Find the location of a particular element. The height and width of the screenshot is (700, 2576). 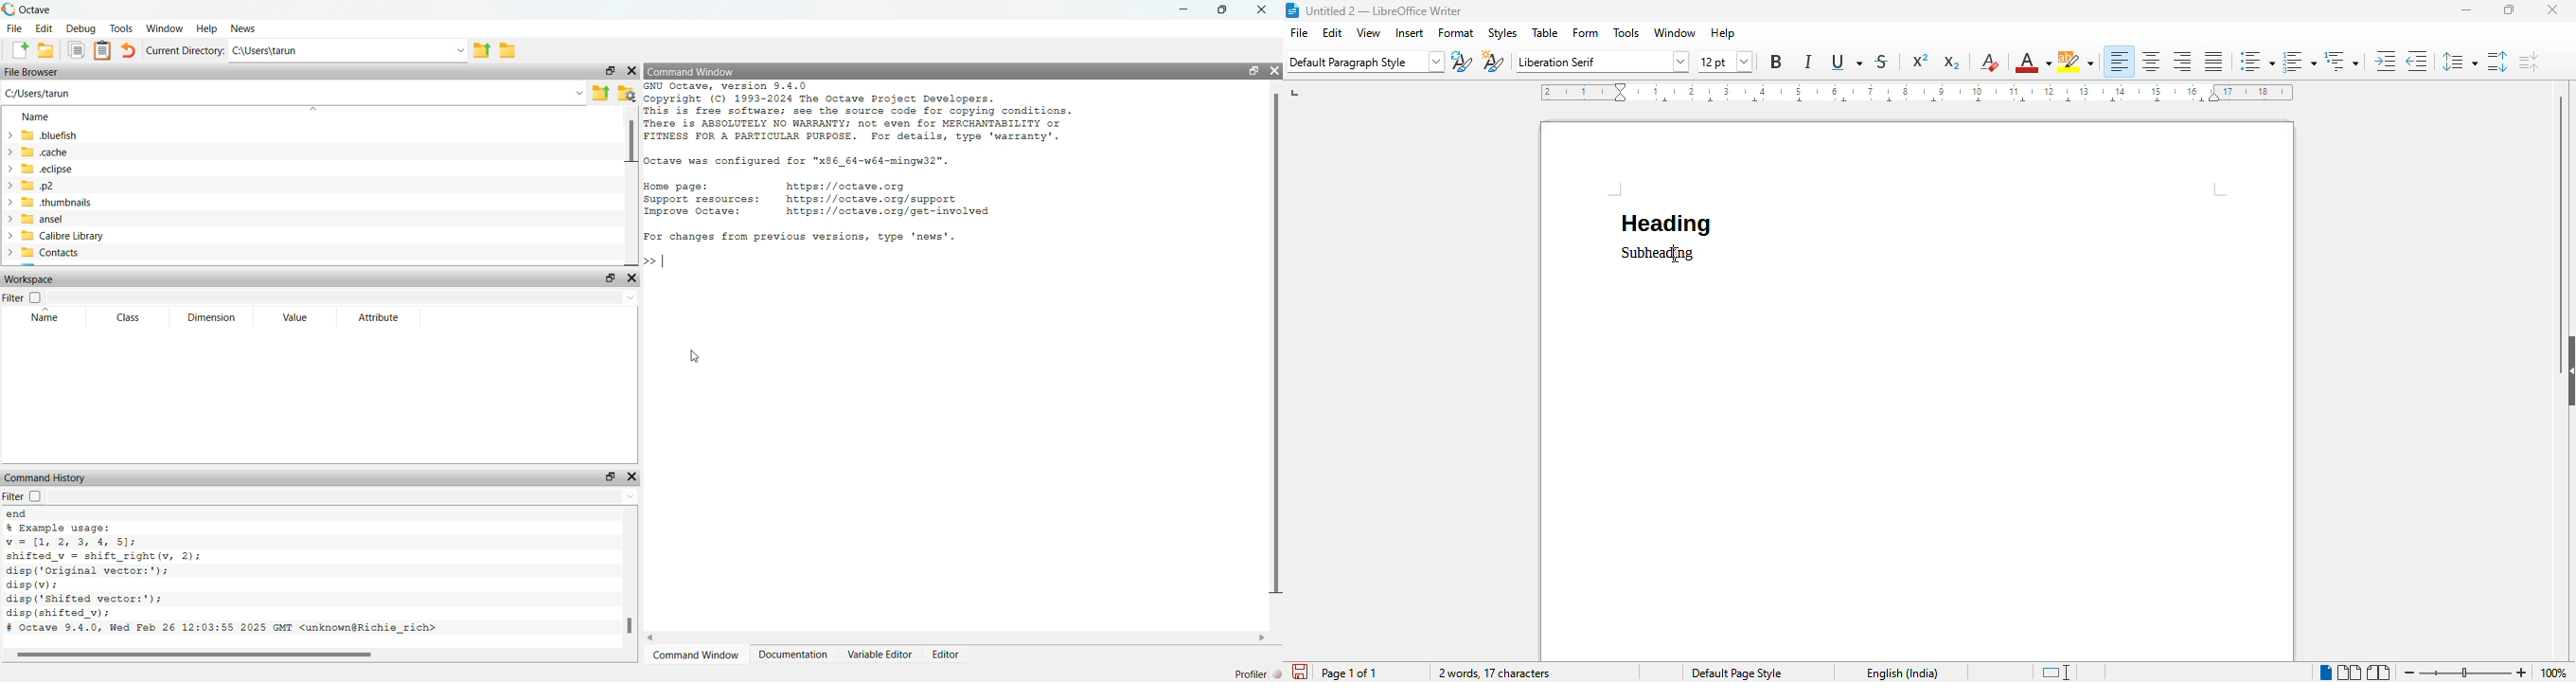

new style from selection is located at coordinates (1493, 62).